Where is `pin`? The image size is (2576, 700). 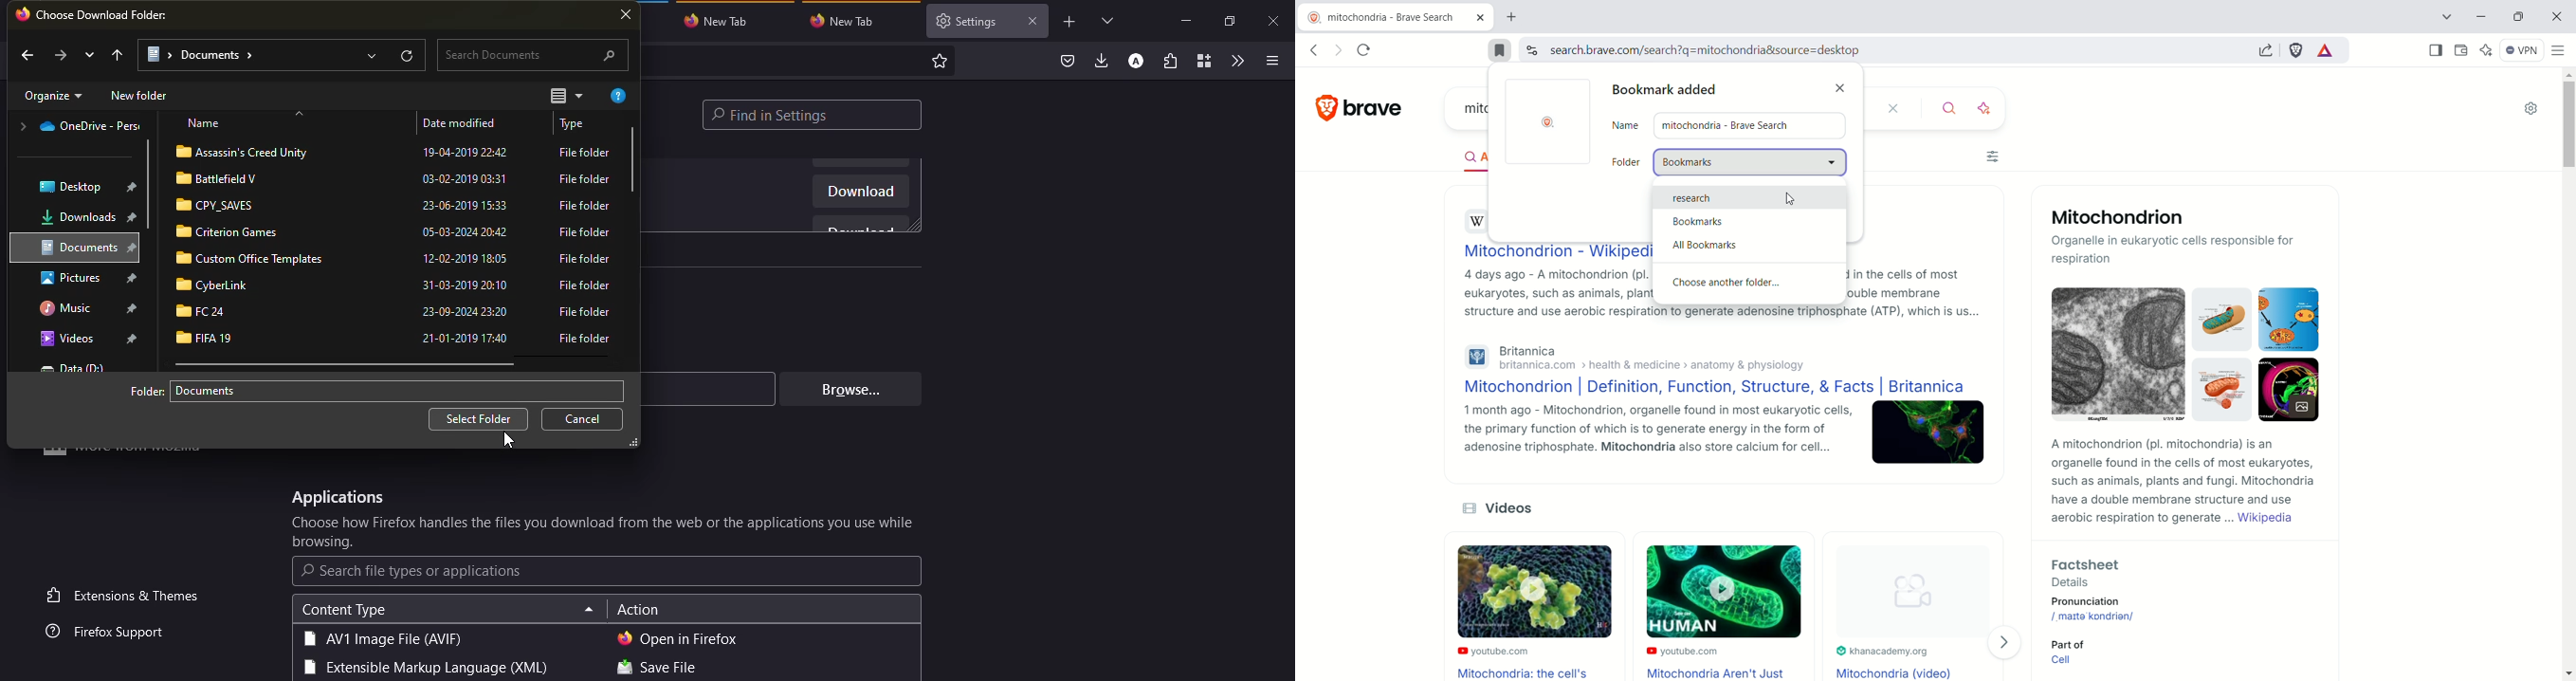 pin is located at coordinates (136, 307).